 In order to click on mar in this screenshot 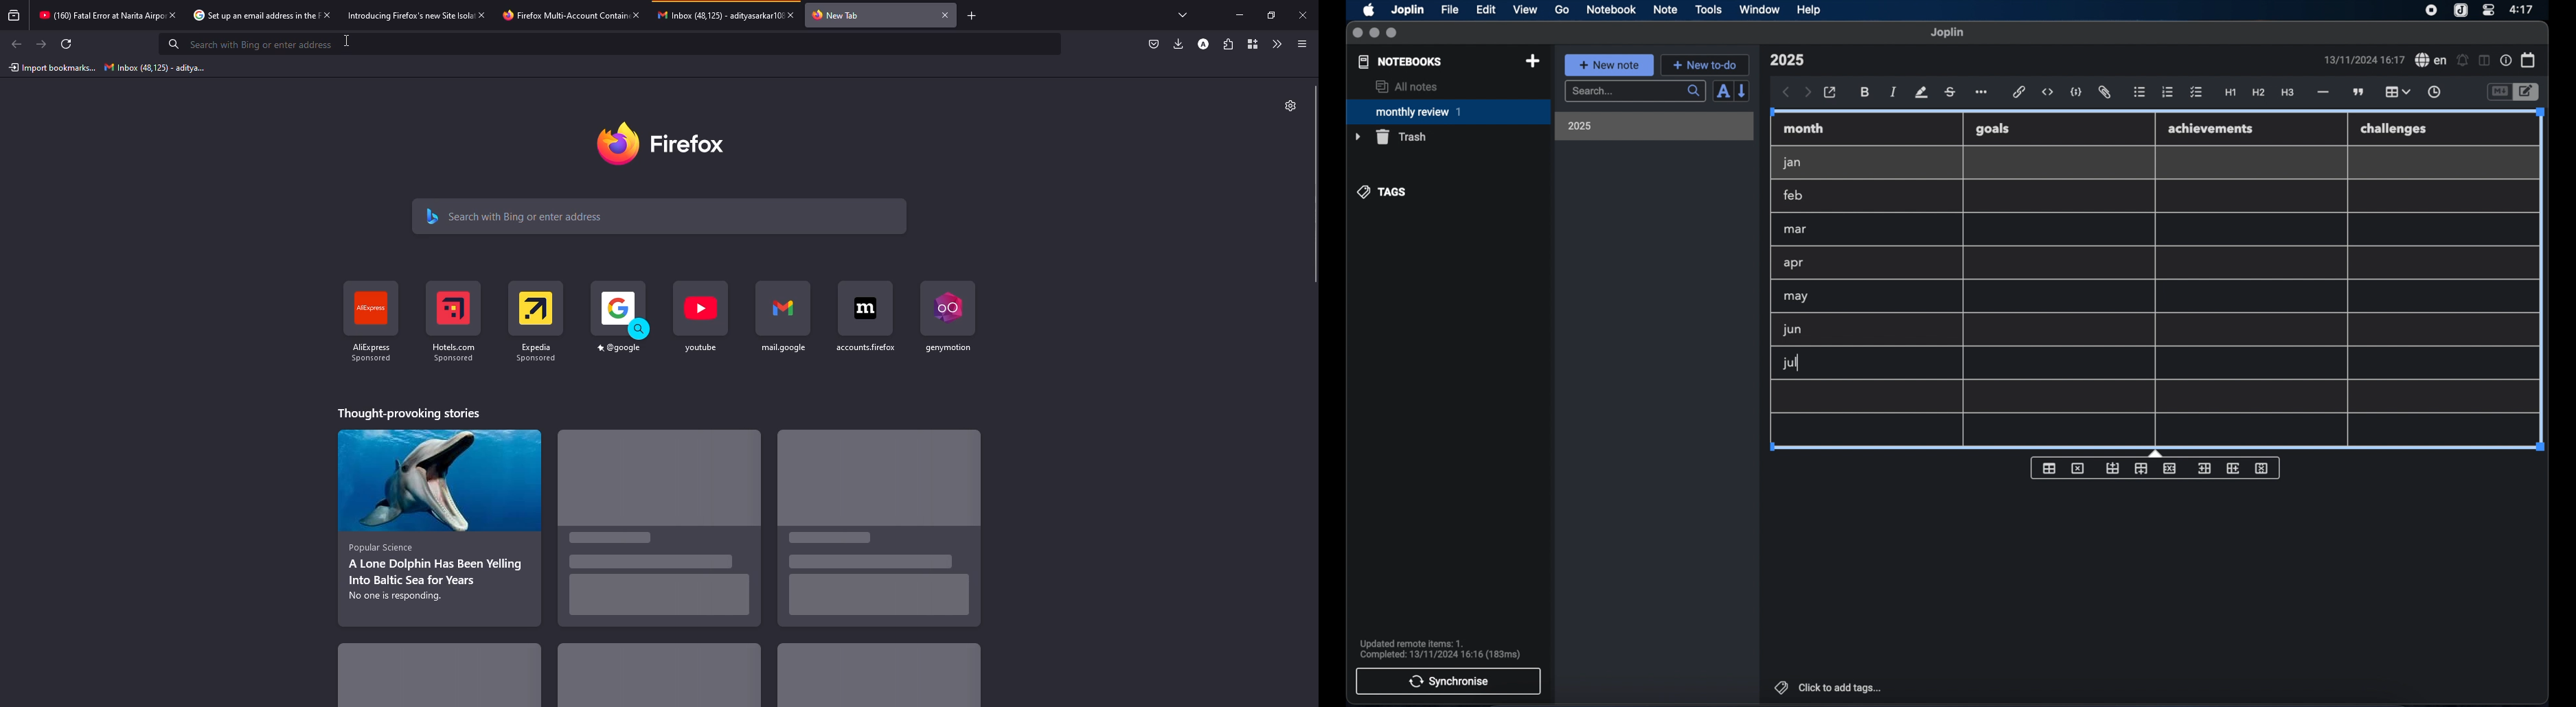, I will do `click(1796, 230)`.